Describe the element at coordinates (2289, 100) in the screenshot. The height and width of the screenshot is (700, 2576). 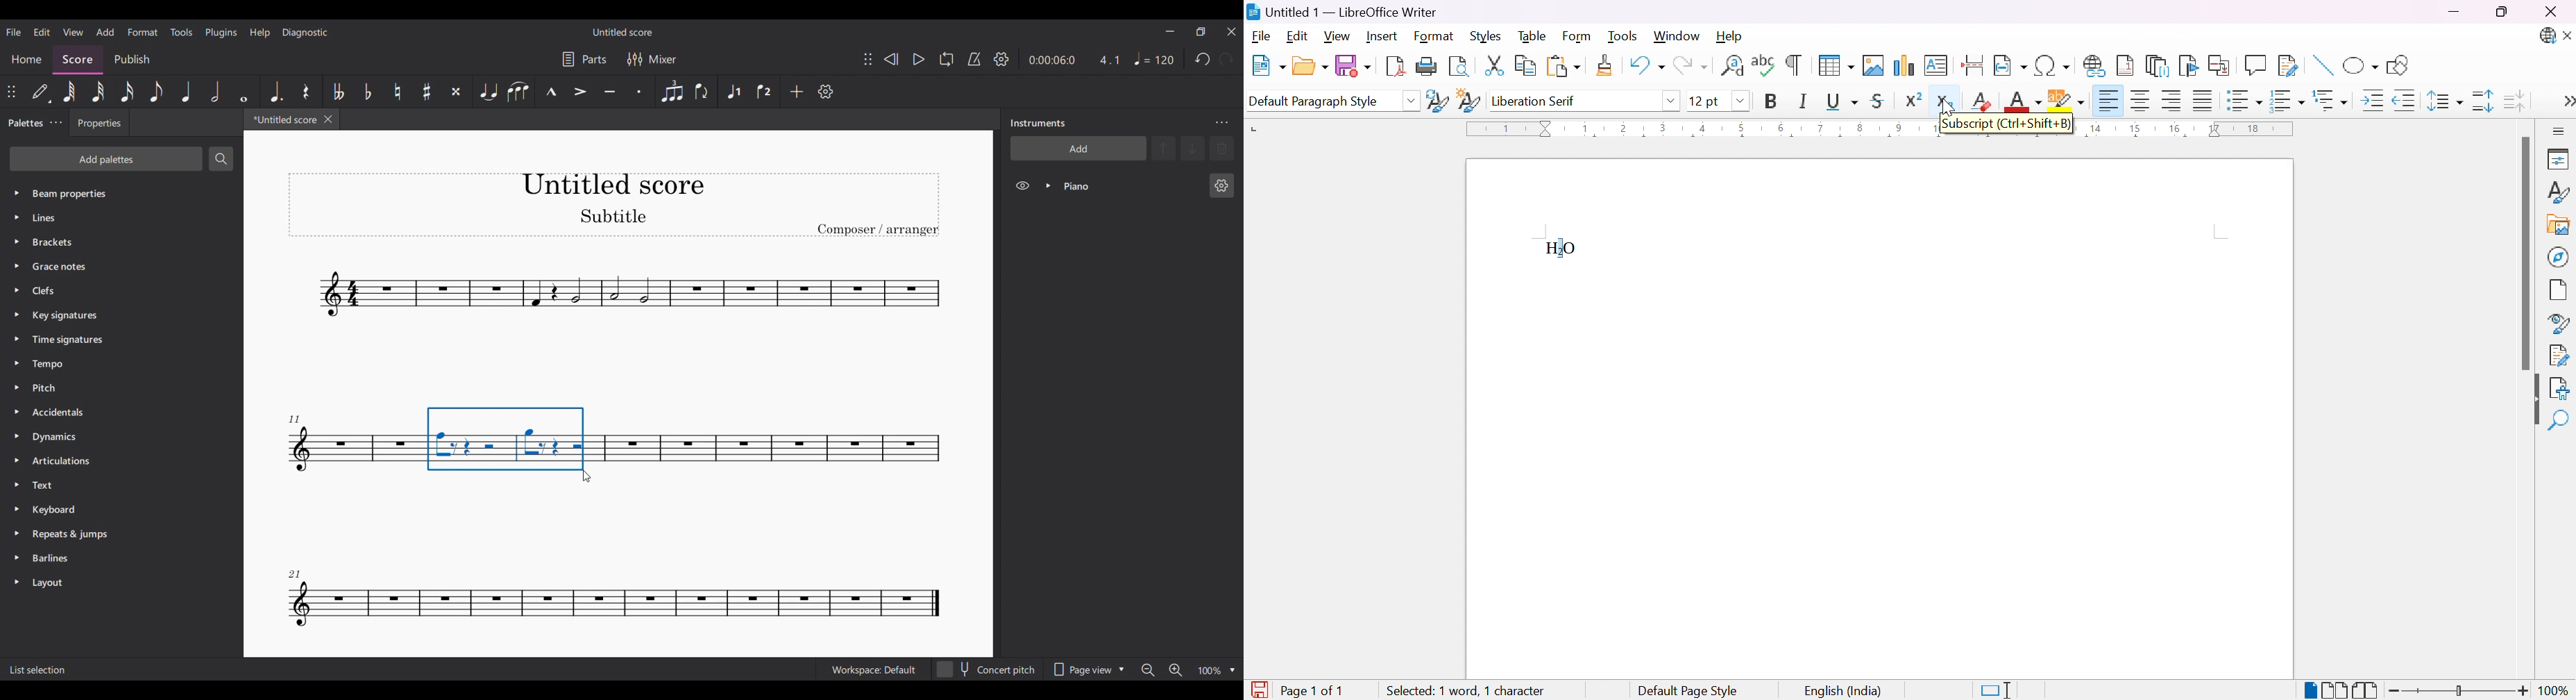
I see `Toggle ordered list` at that location.